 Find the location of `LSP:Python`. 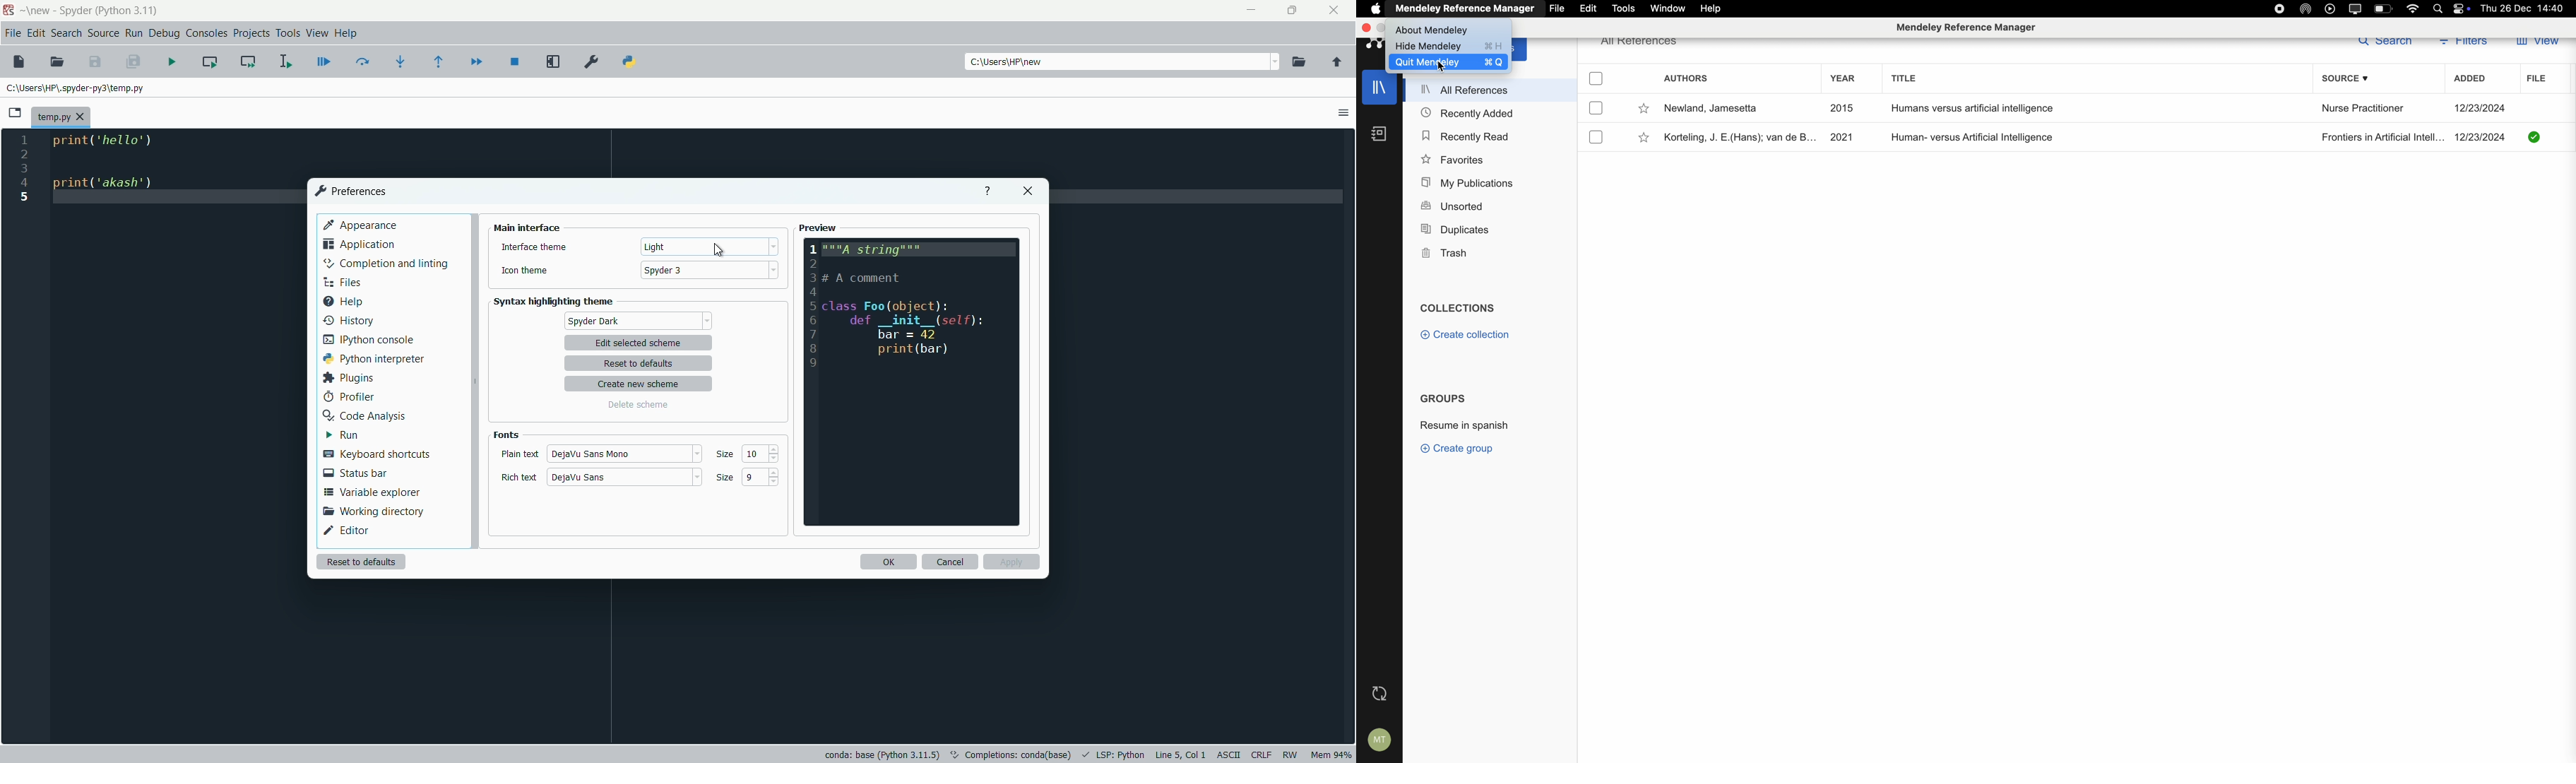

LSP:Python is located at coordinates (1121, 755).